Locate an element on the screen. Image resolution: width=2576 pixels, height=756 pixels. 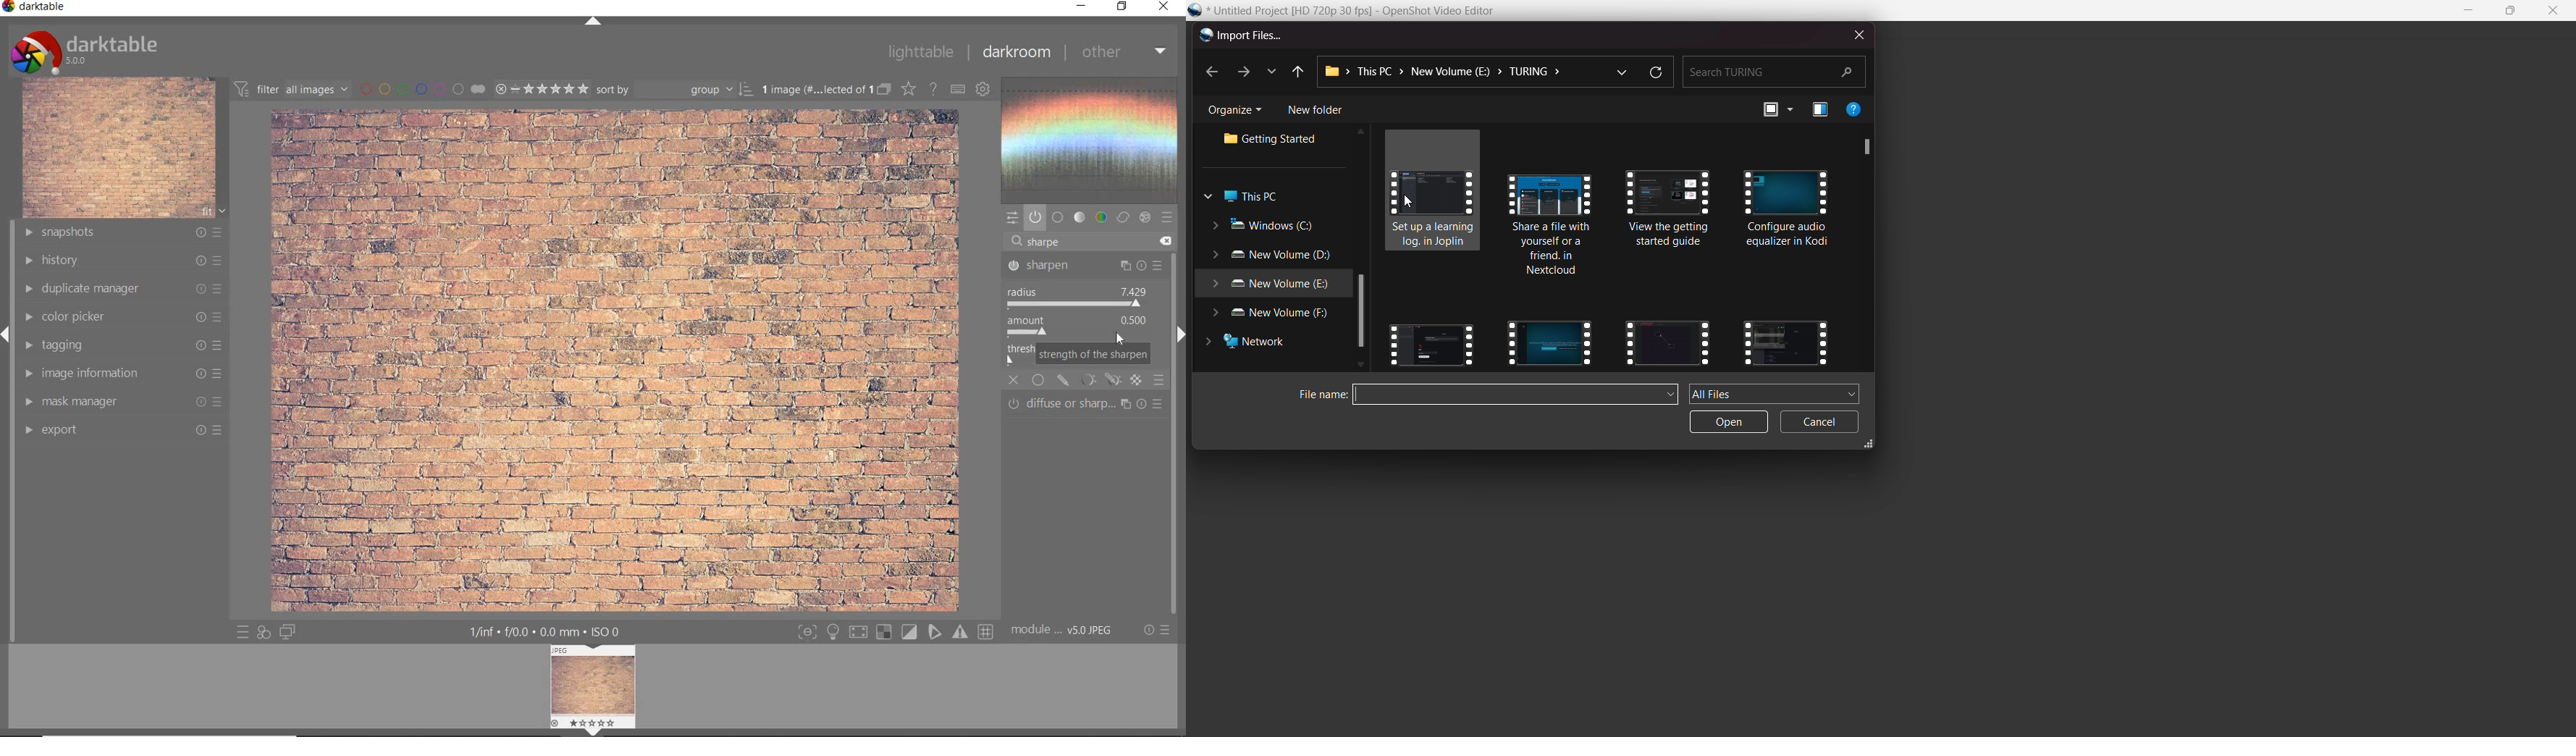
snapshots is located at coordinates (124, 233).